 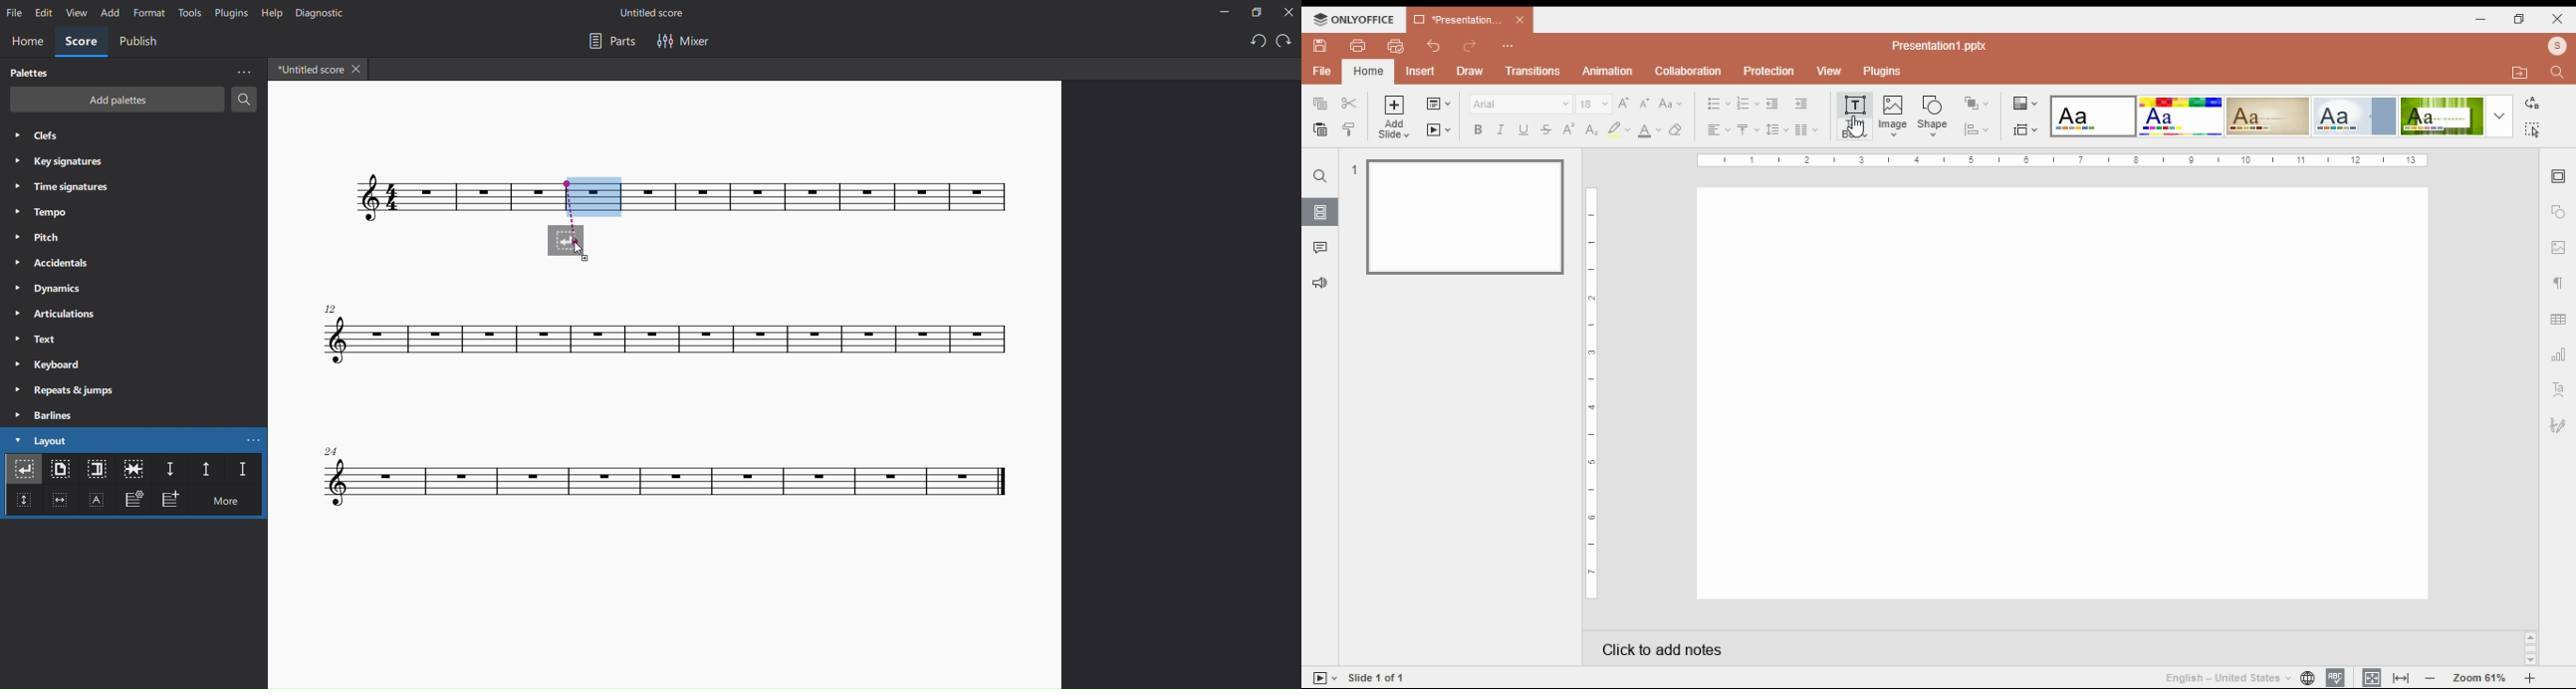 I want to click on decrease zoom, so click(x=2431, y=677).